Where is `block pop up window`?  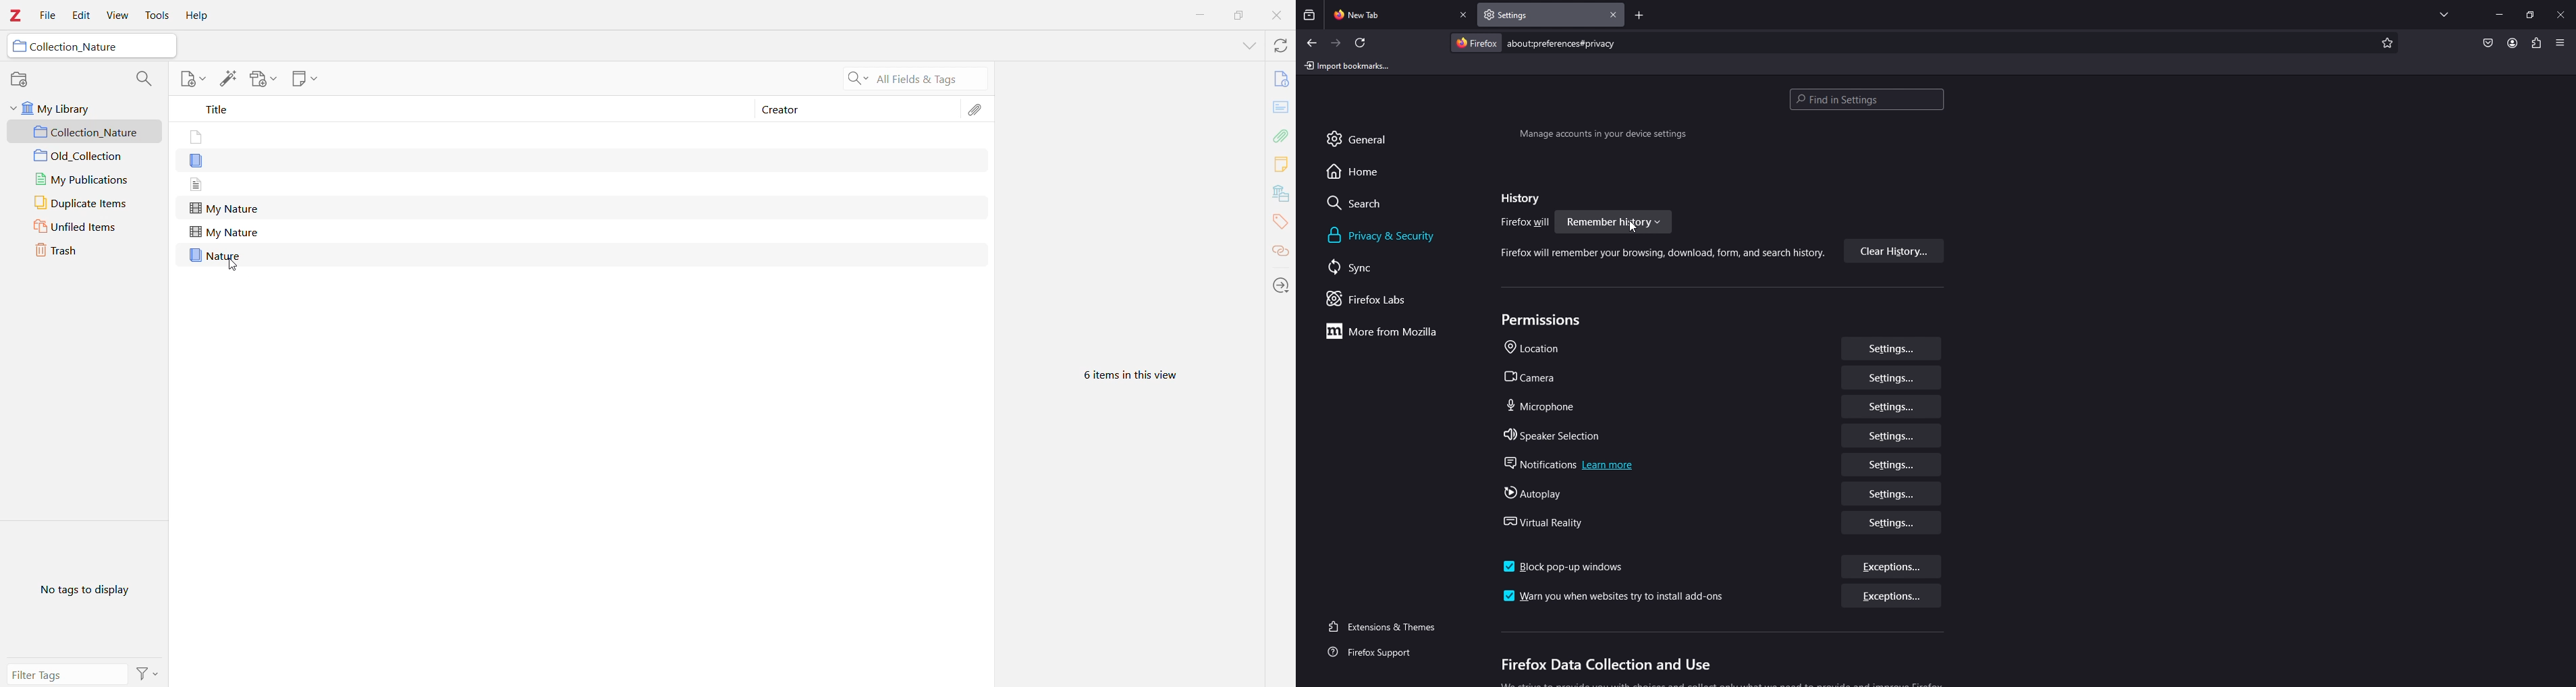
block pop up window is located at coordinates (1565, 567).